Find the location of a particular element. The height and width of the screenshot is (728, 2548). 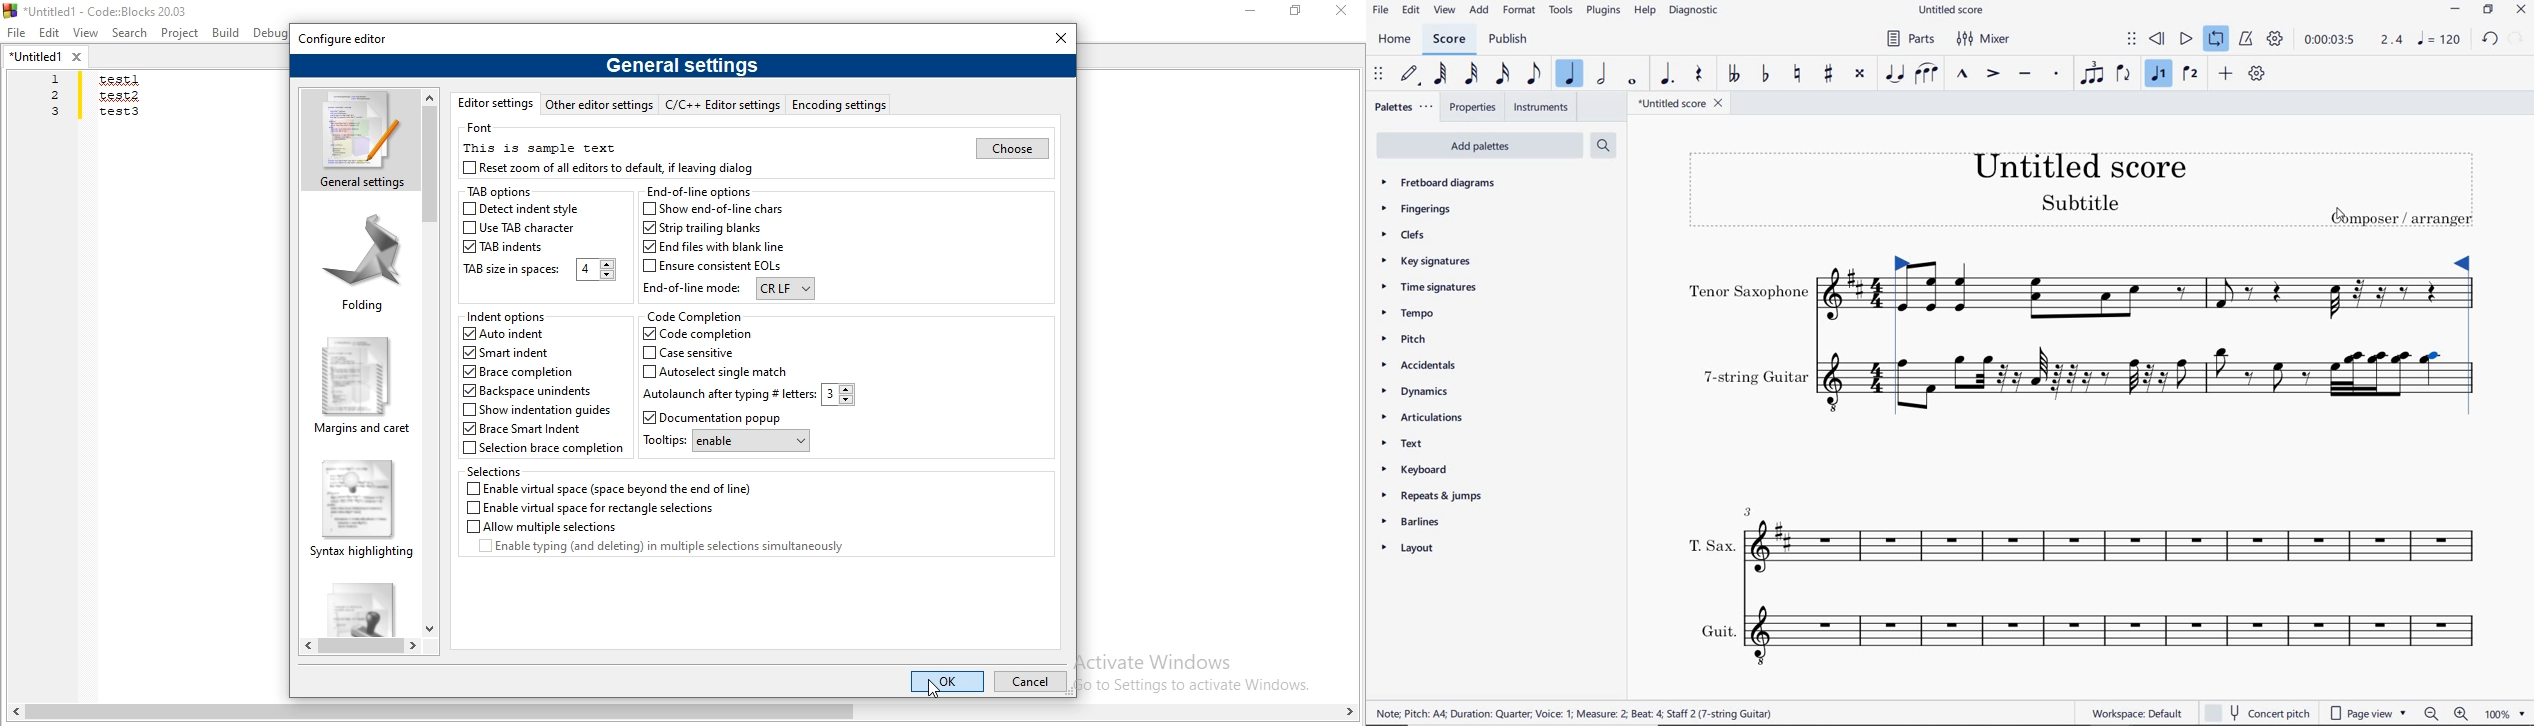

FILE is located at coordinates (1381, 12).